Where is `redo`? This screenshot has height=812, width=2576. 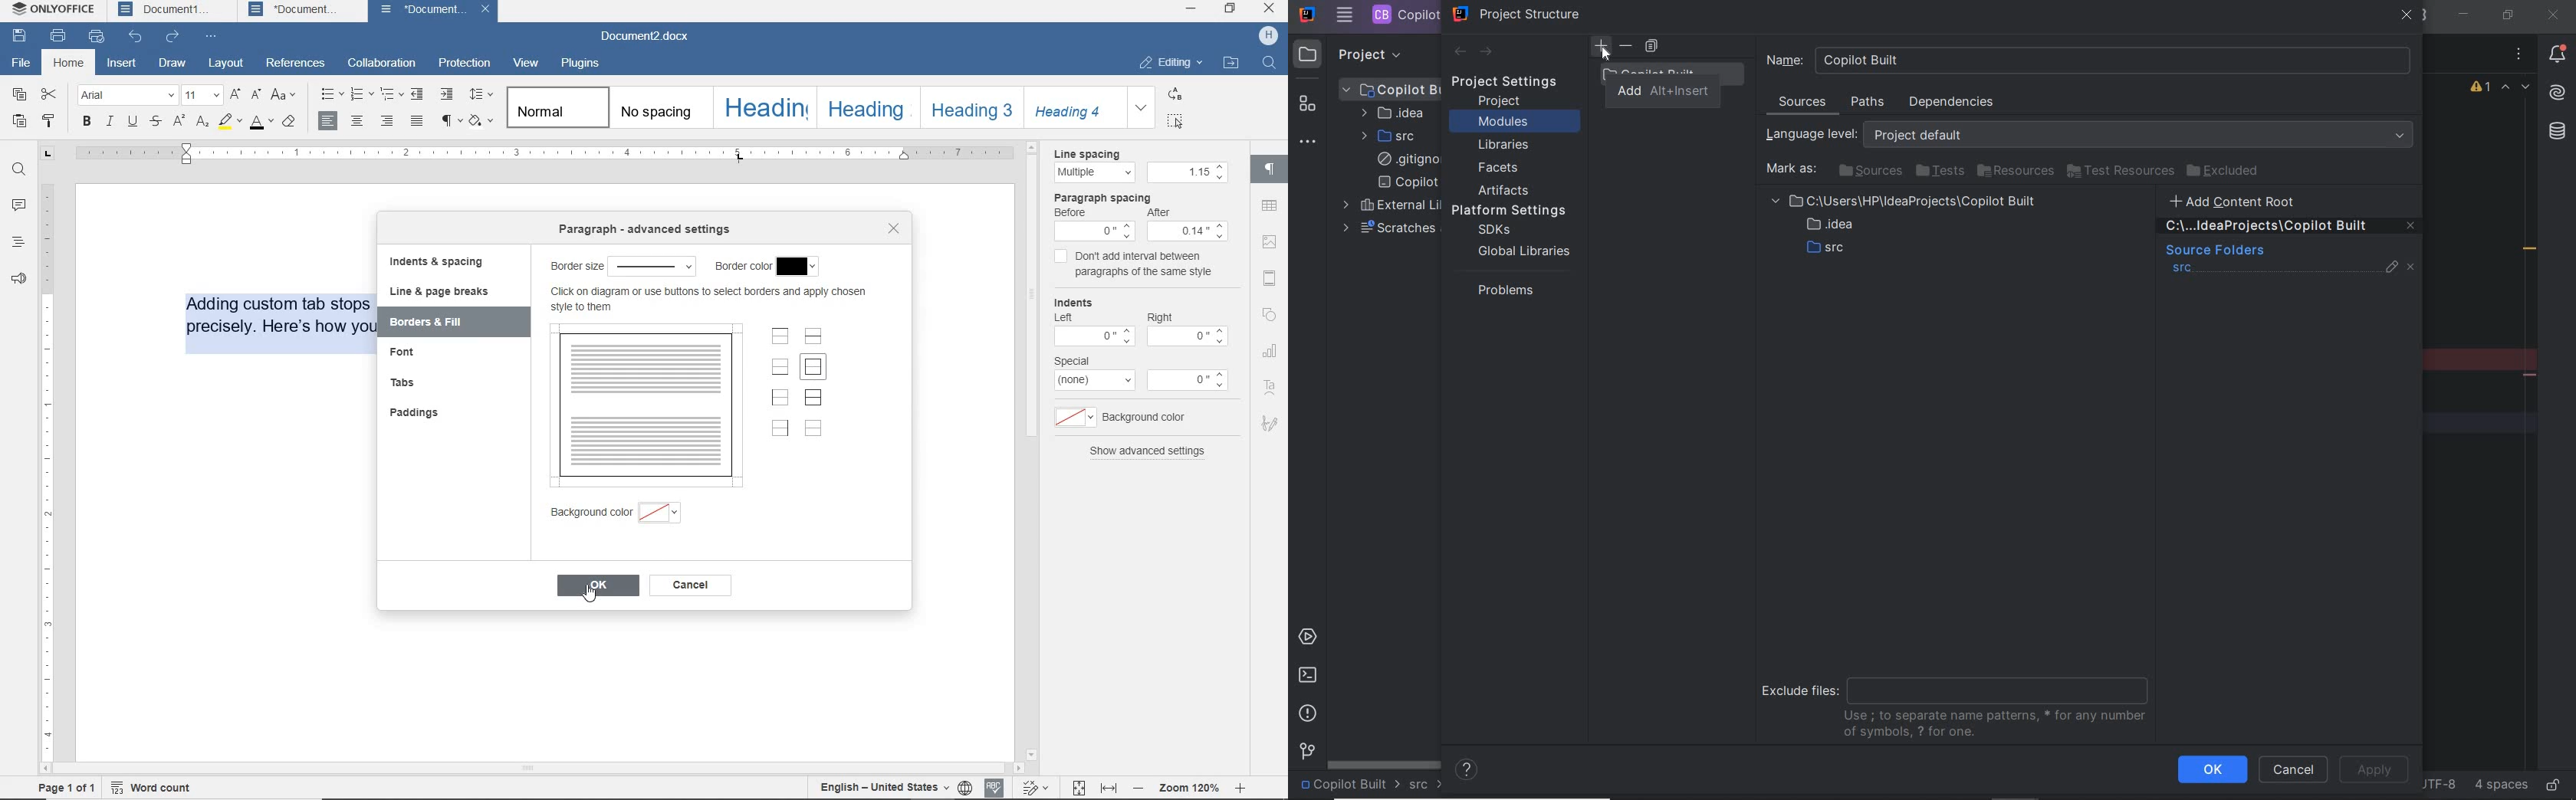 redo is located at coordinates (173, 38).